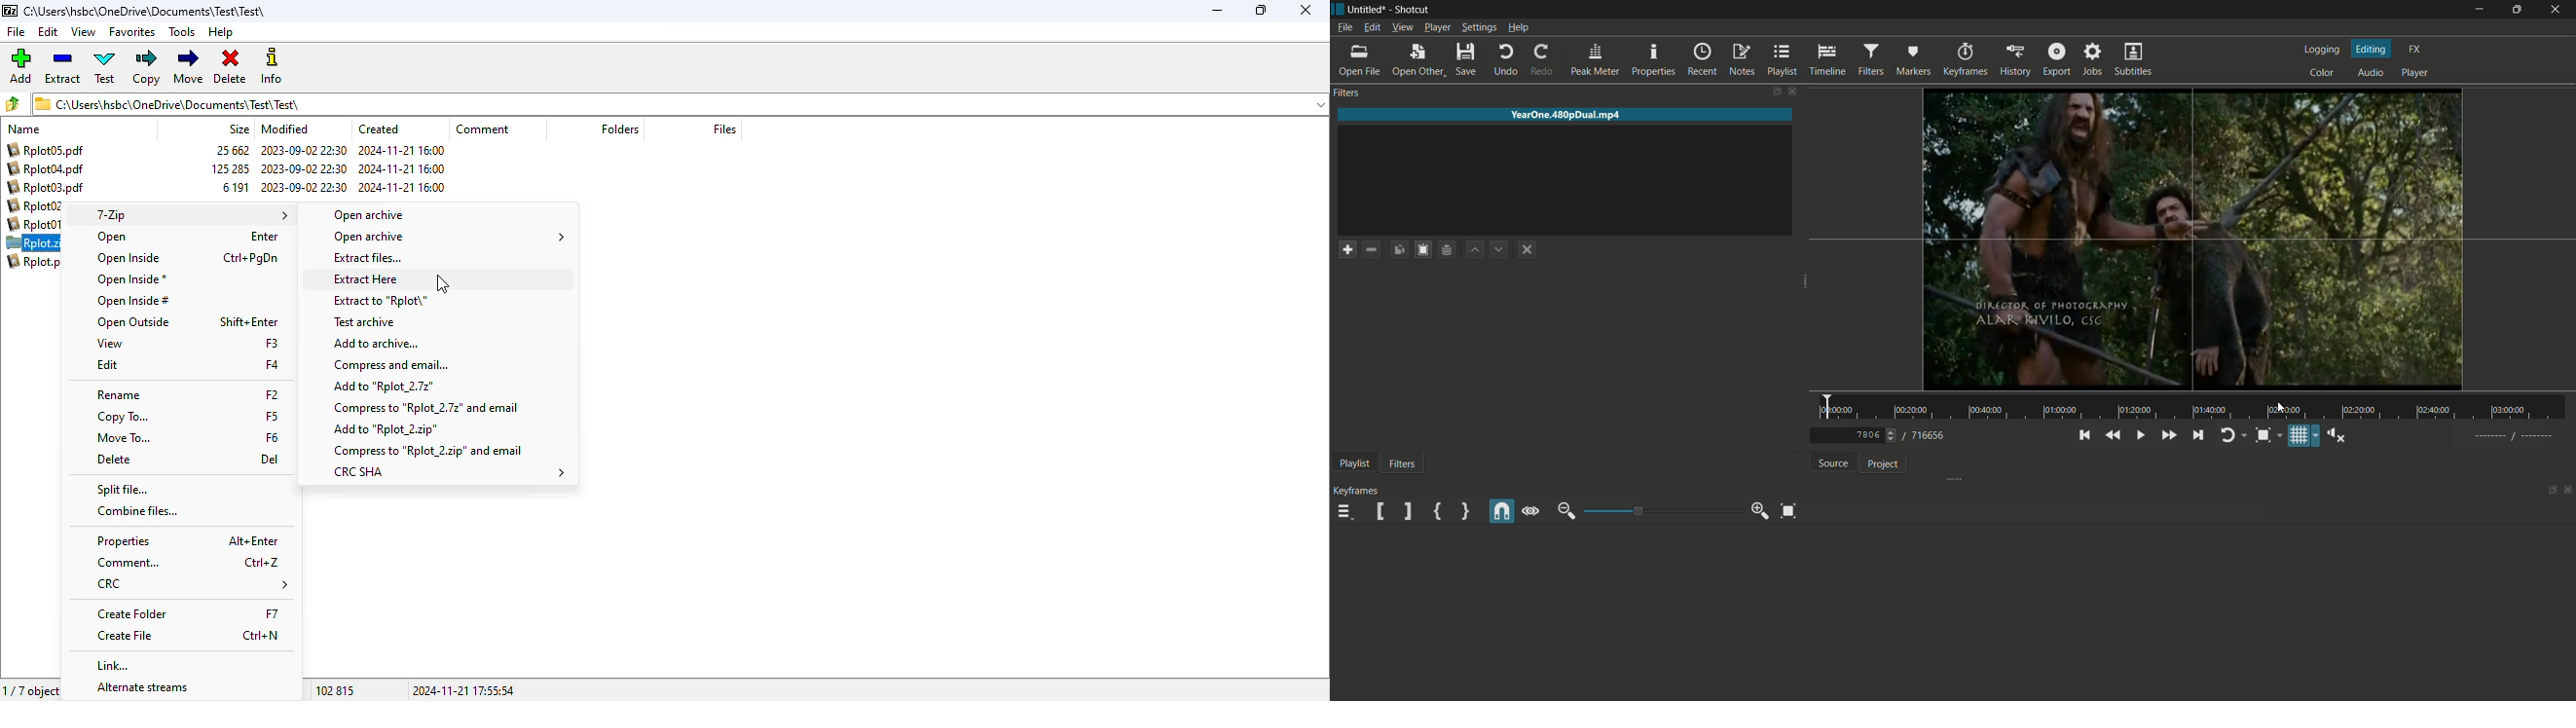 This screenshot has height=728, width=2576. I want to click on scrub while dragging, so click(1532, 511).